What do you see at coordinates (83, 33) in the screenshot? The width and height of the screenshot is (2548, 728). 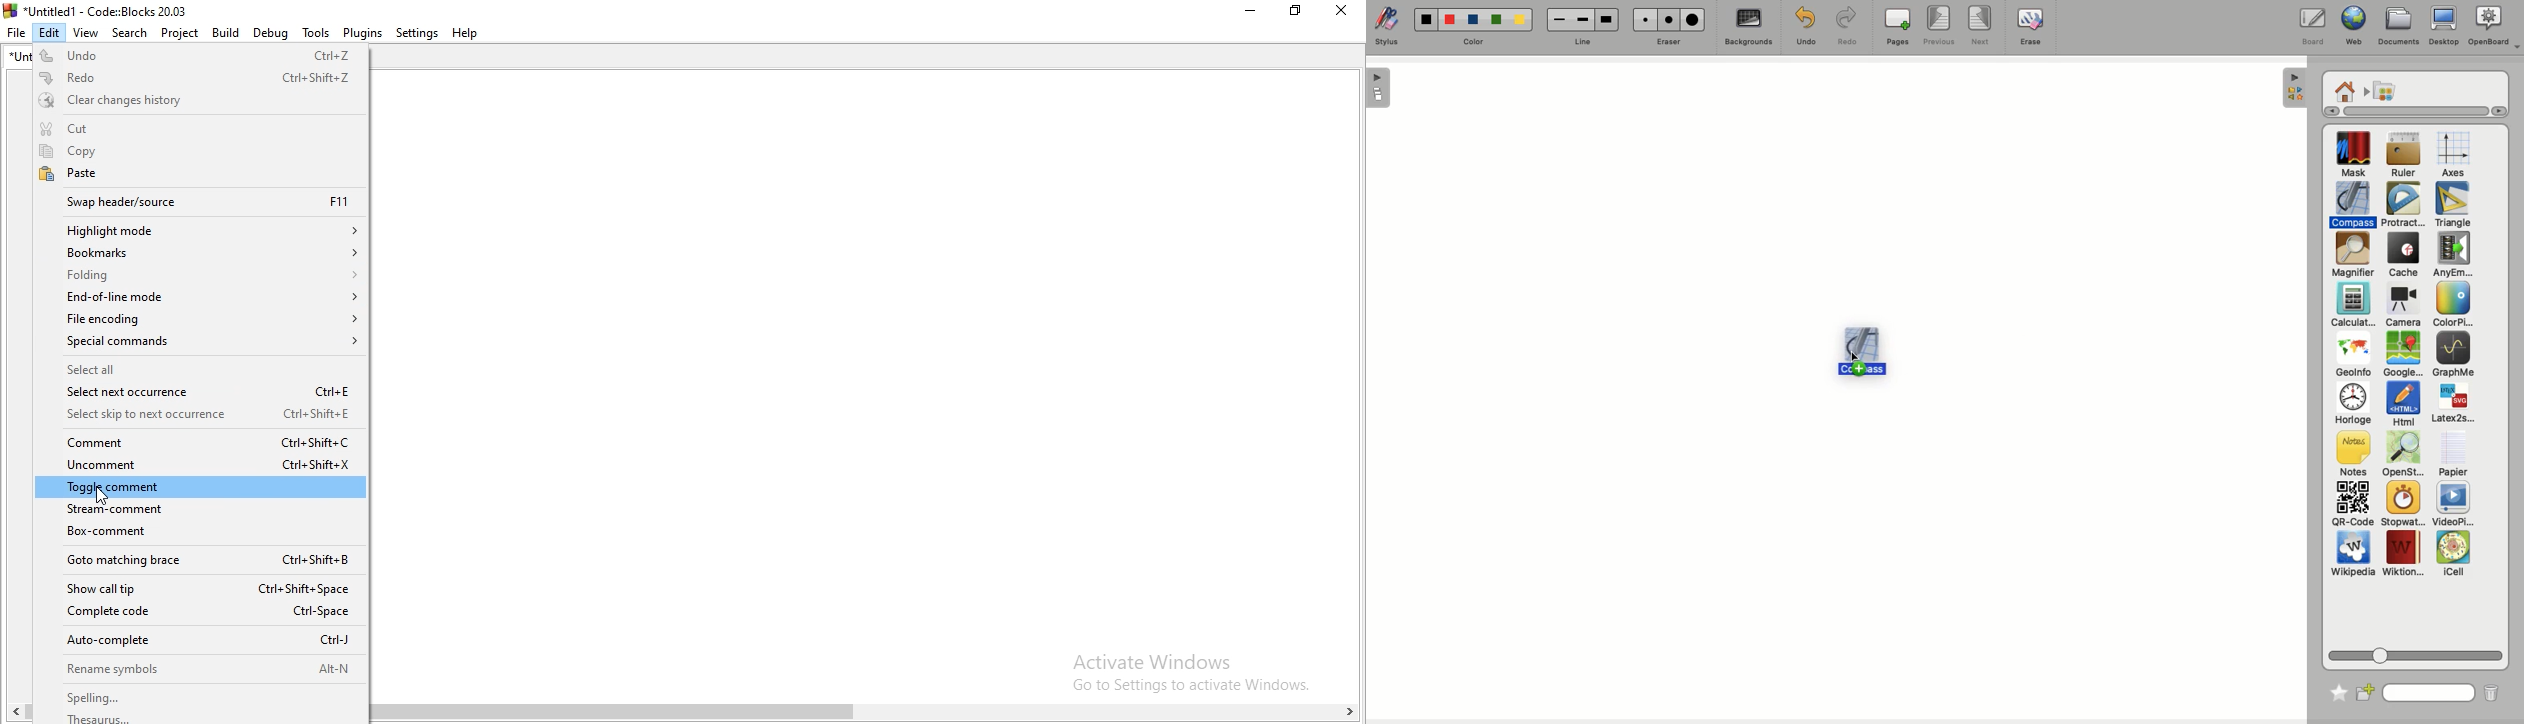 I see `View ` at bounding box center [83, 33].